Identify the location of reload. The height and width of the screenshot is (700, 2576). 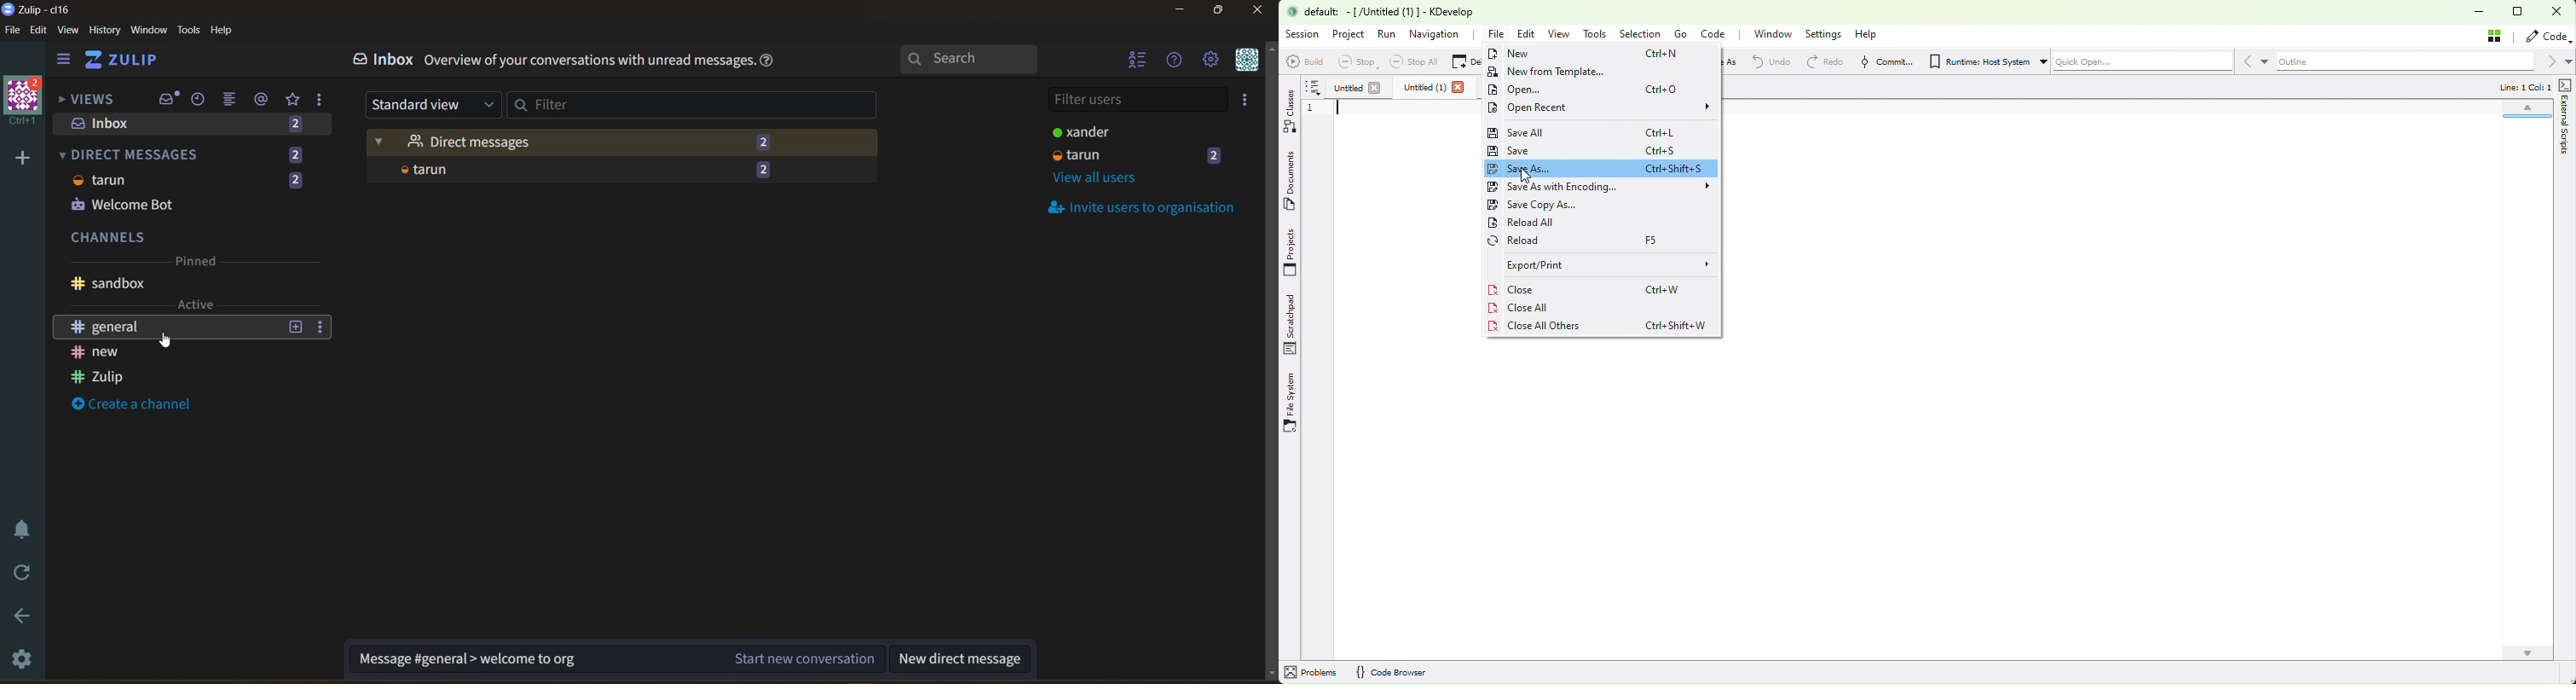
(19, 573).